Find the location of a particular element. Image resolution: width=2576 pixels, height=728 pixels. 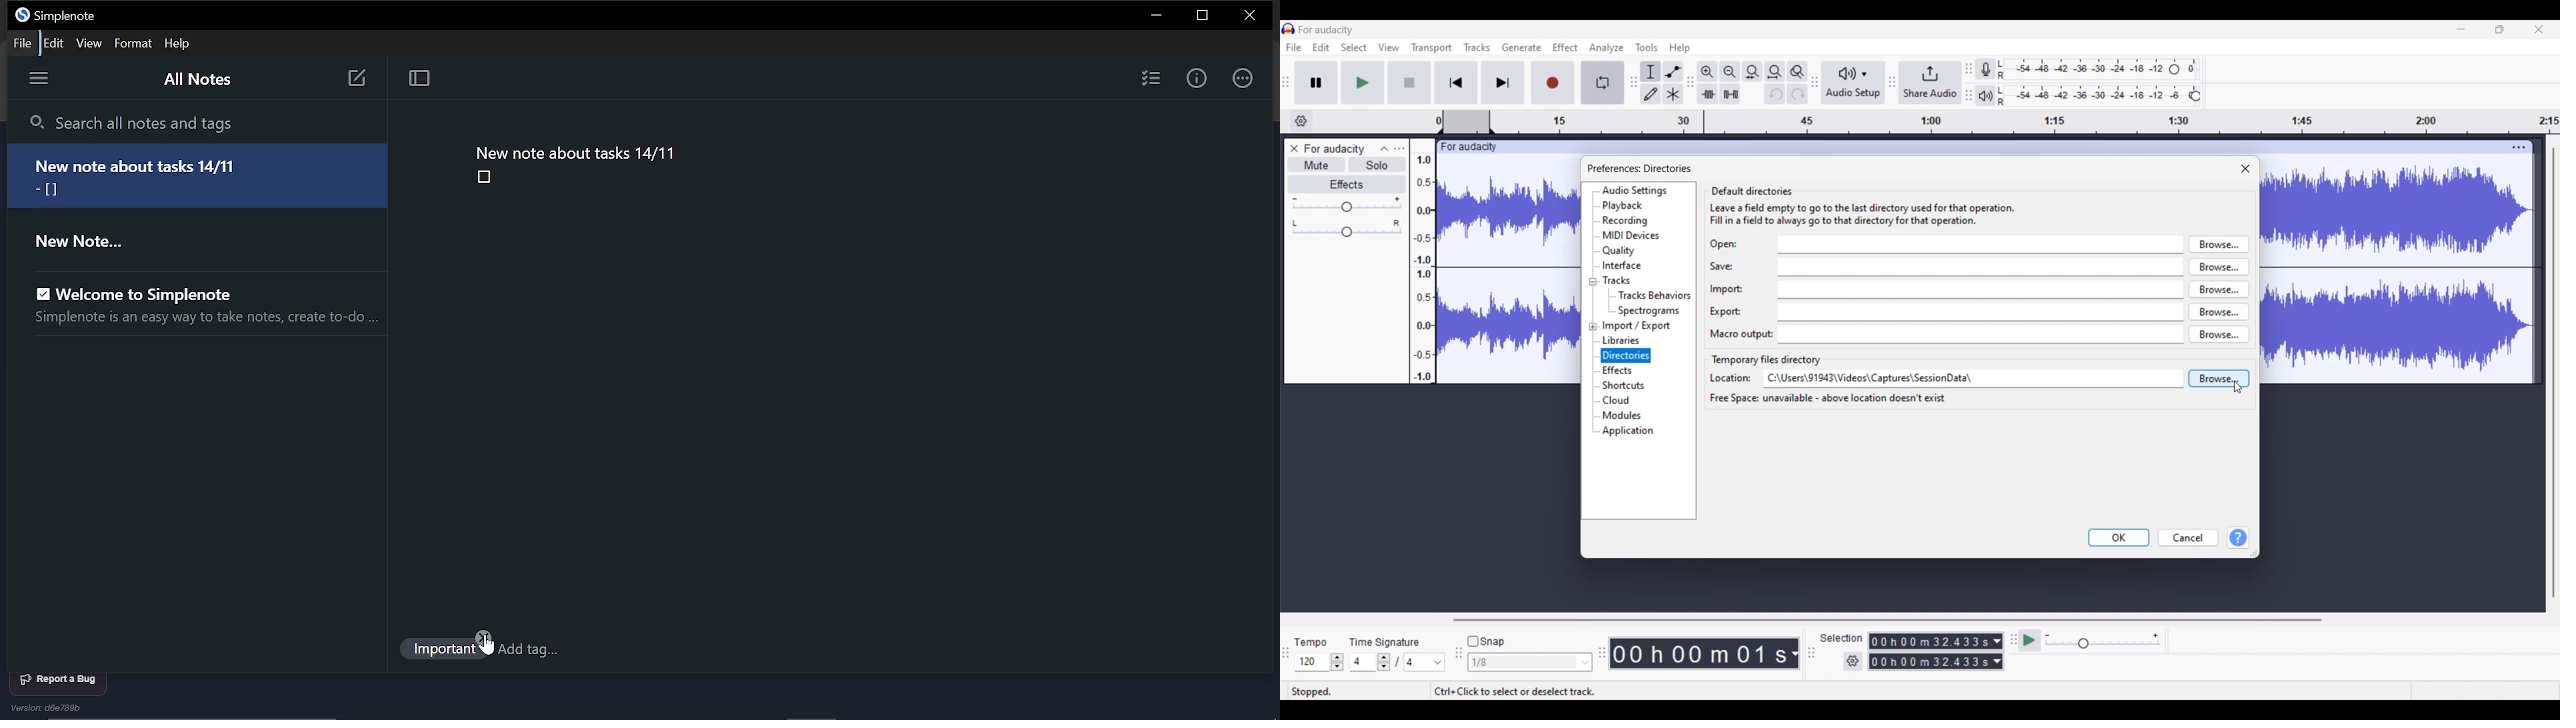

Playback speed scale is located at coordinates (2103, 640).